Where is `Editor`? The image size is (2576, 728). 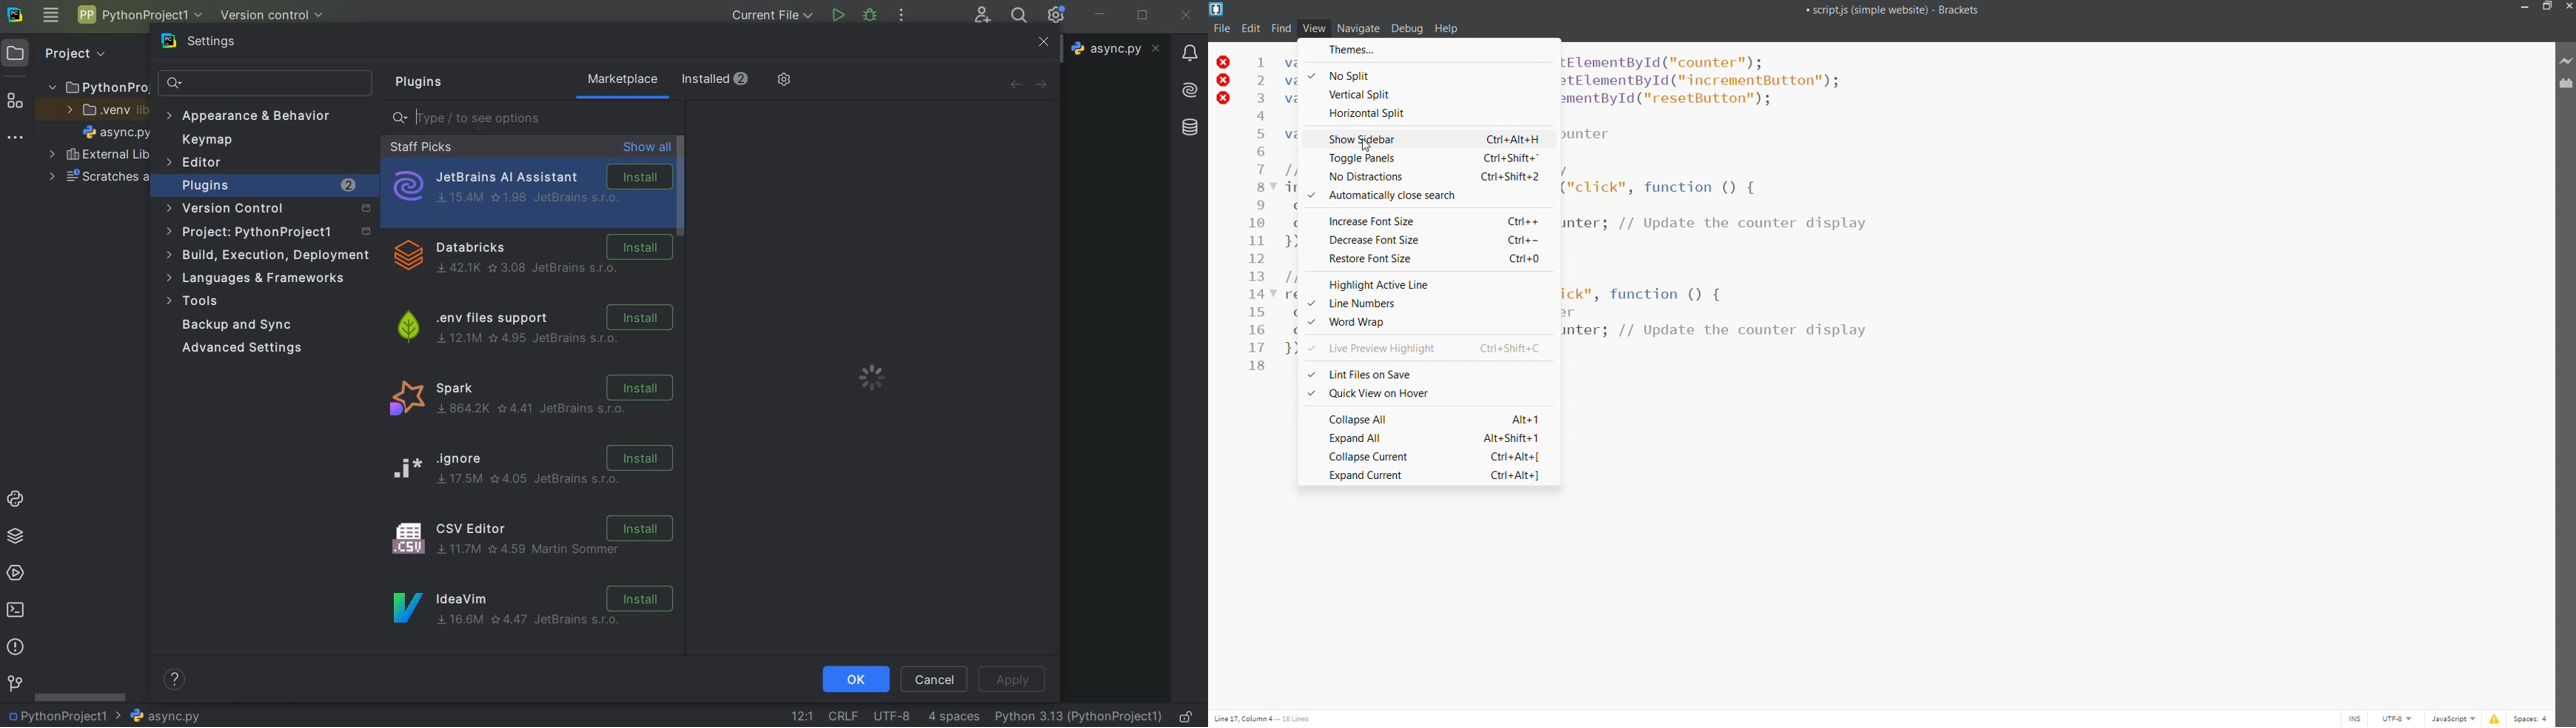
Editor is located at coordinates (195, 163).